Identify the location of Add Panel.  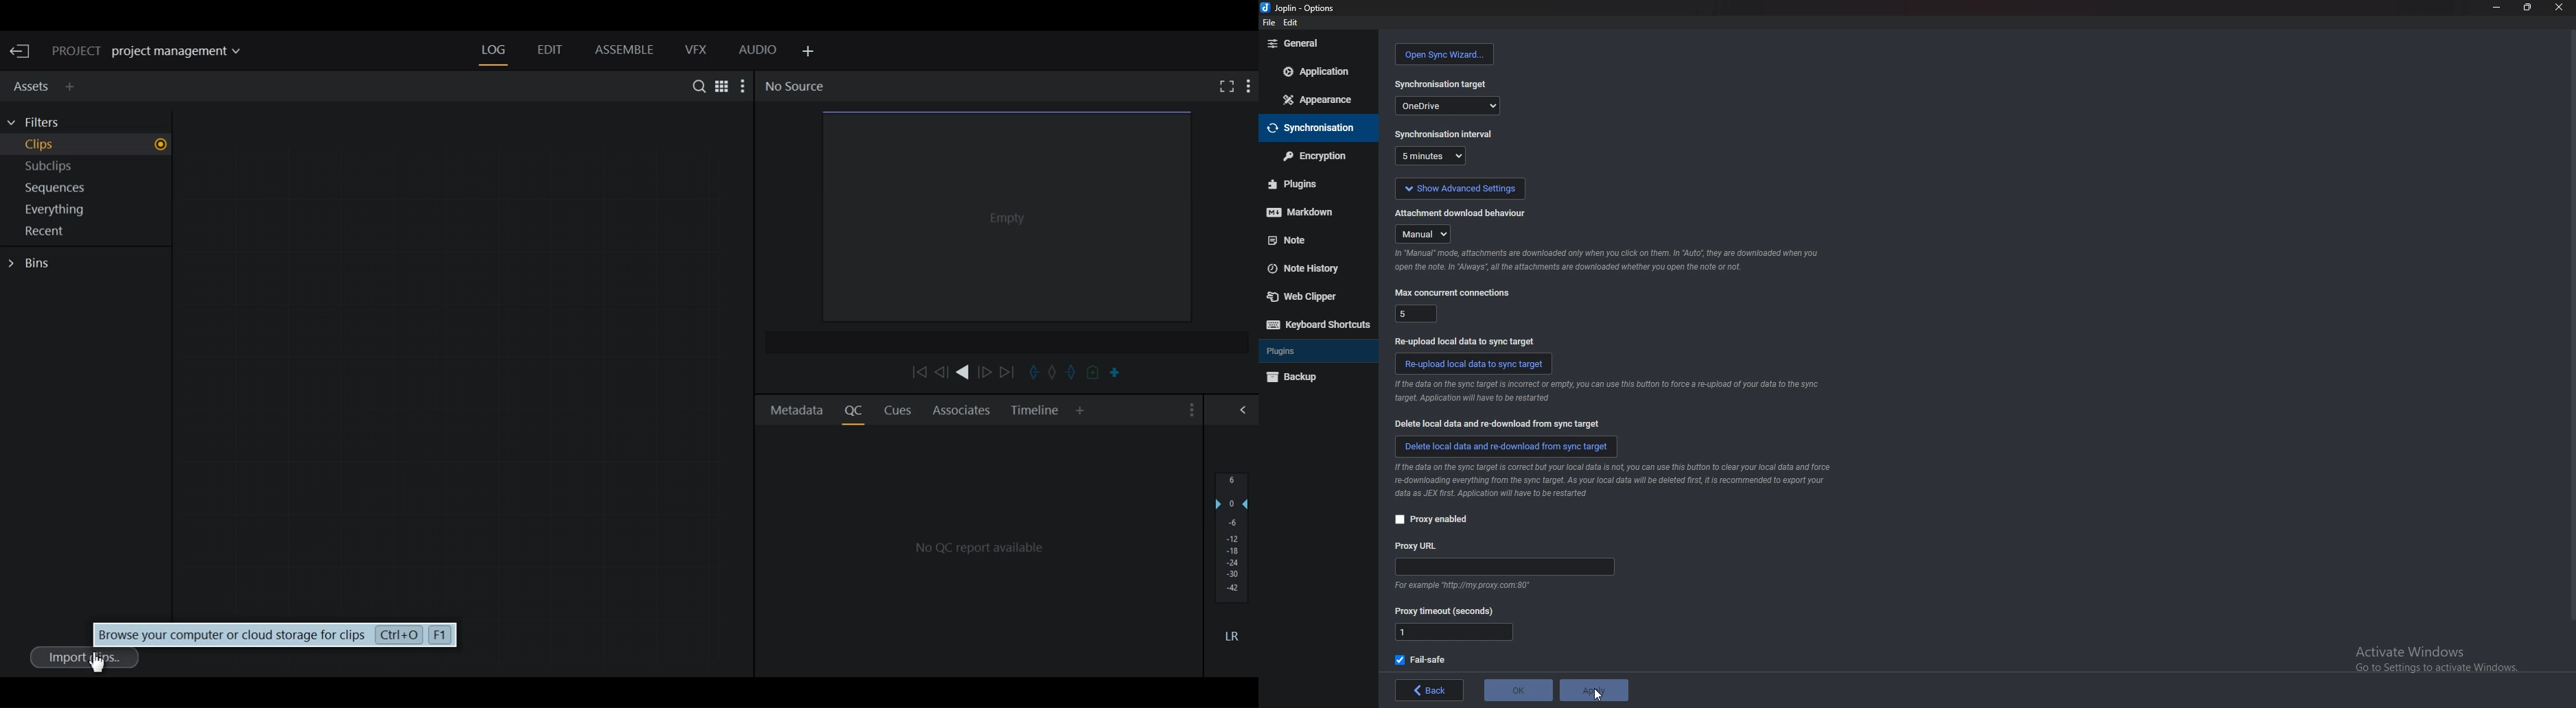
(806, 52).